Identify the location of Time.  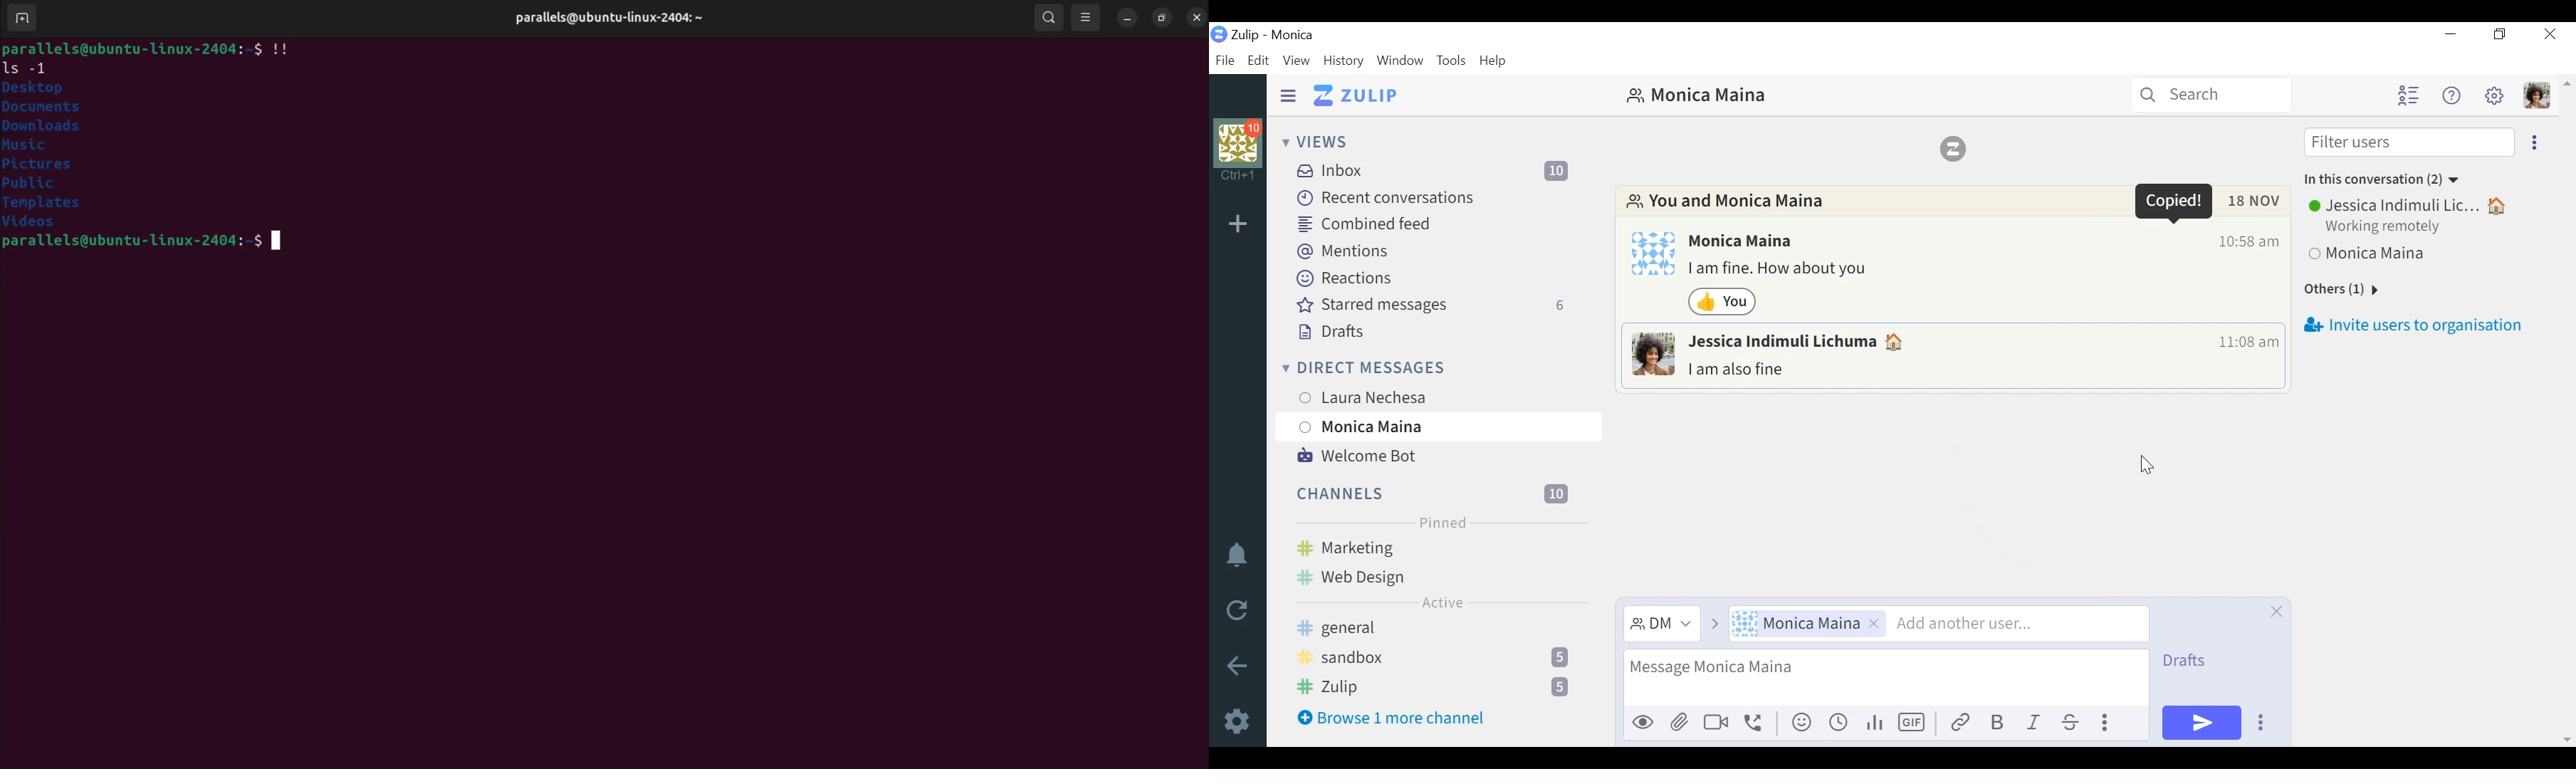
(2248, 241).